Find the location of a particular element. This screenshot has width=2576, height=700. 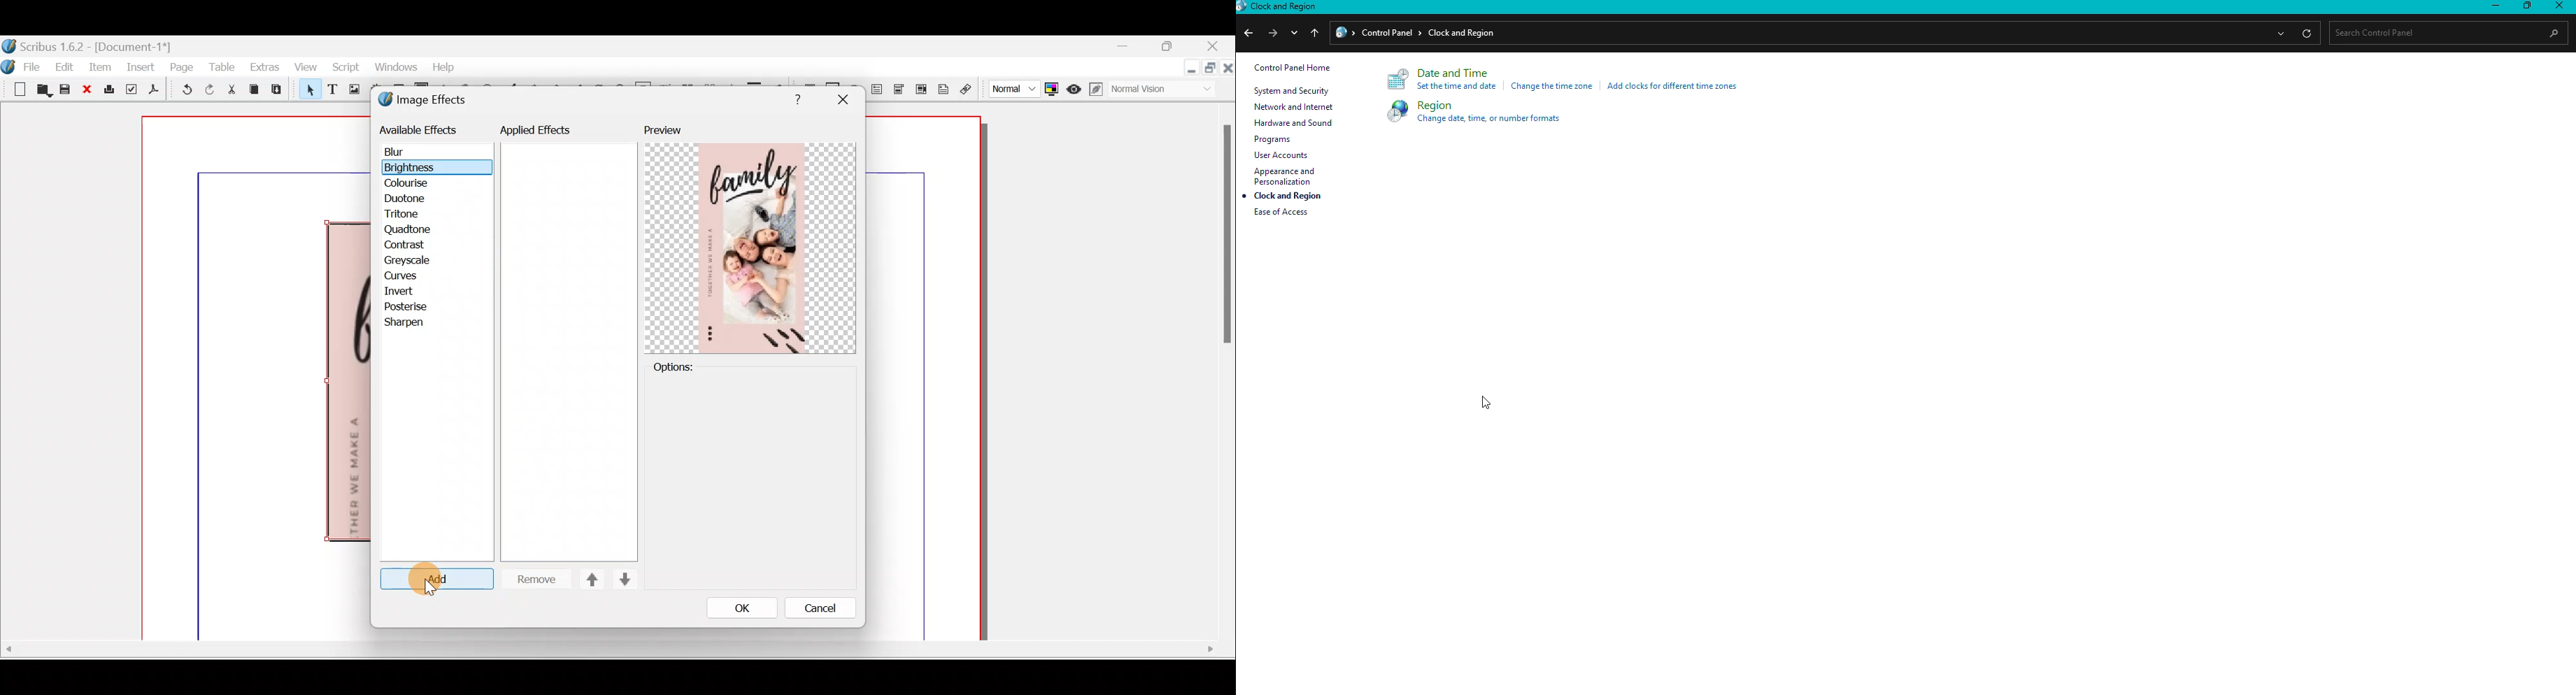

Save is located at coordinates (67, 91).